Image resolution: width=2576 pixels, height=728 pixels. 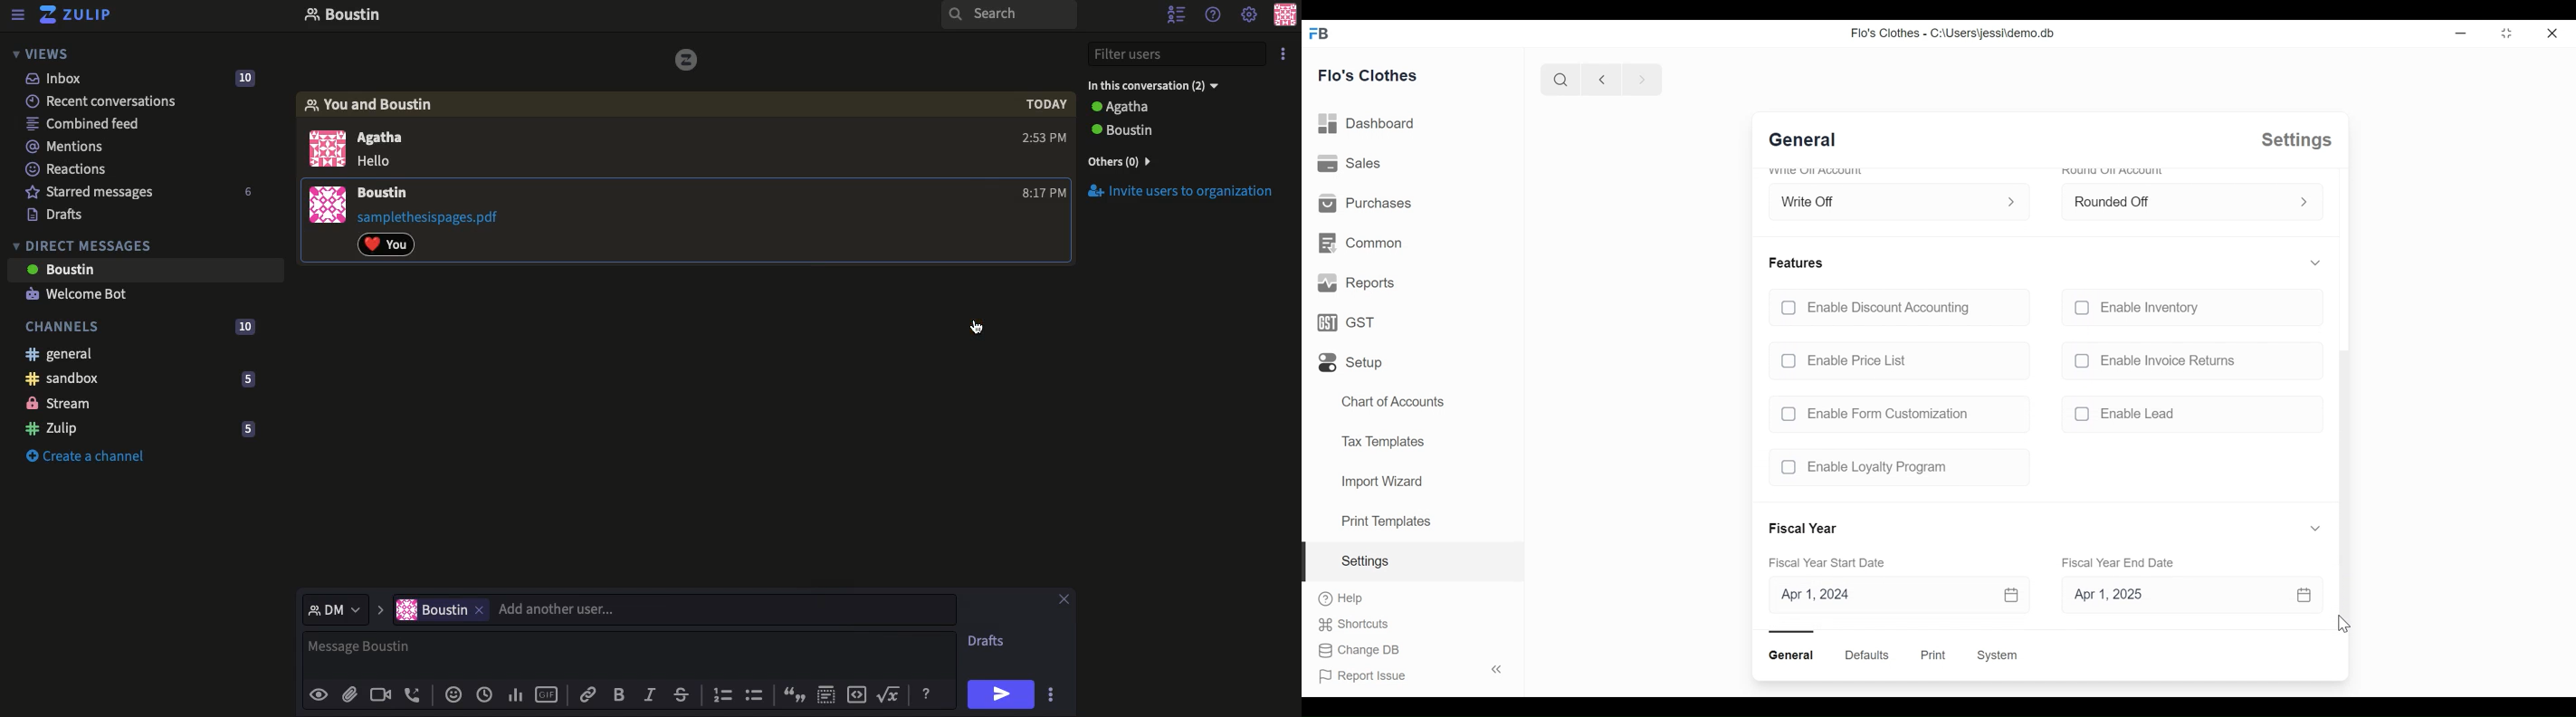 What do you see at coordinates (1931, 655) in the screenshot?
I see `Print` at bounding box center [1931, 655].